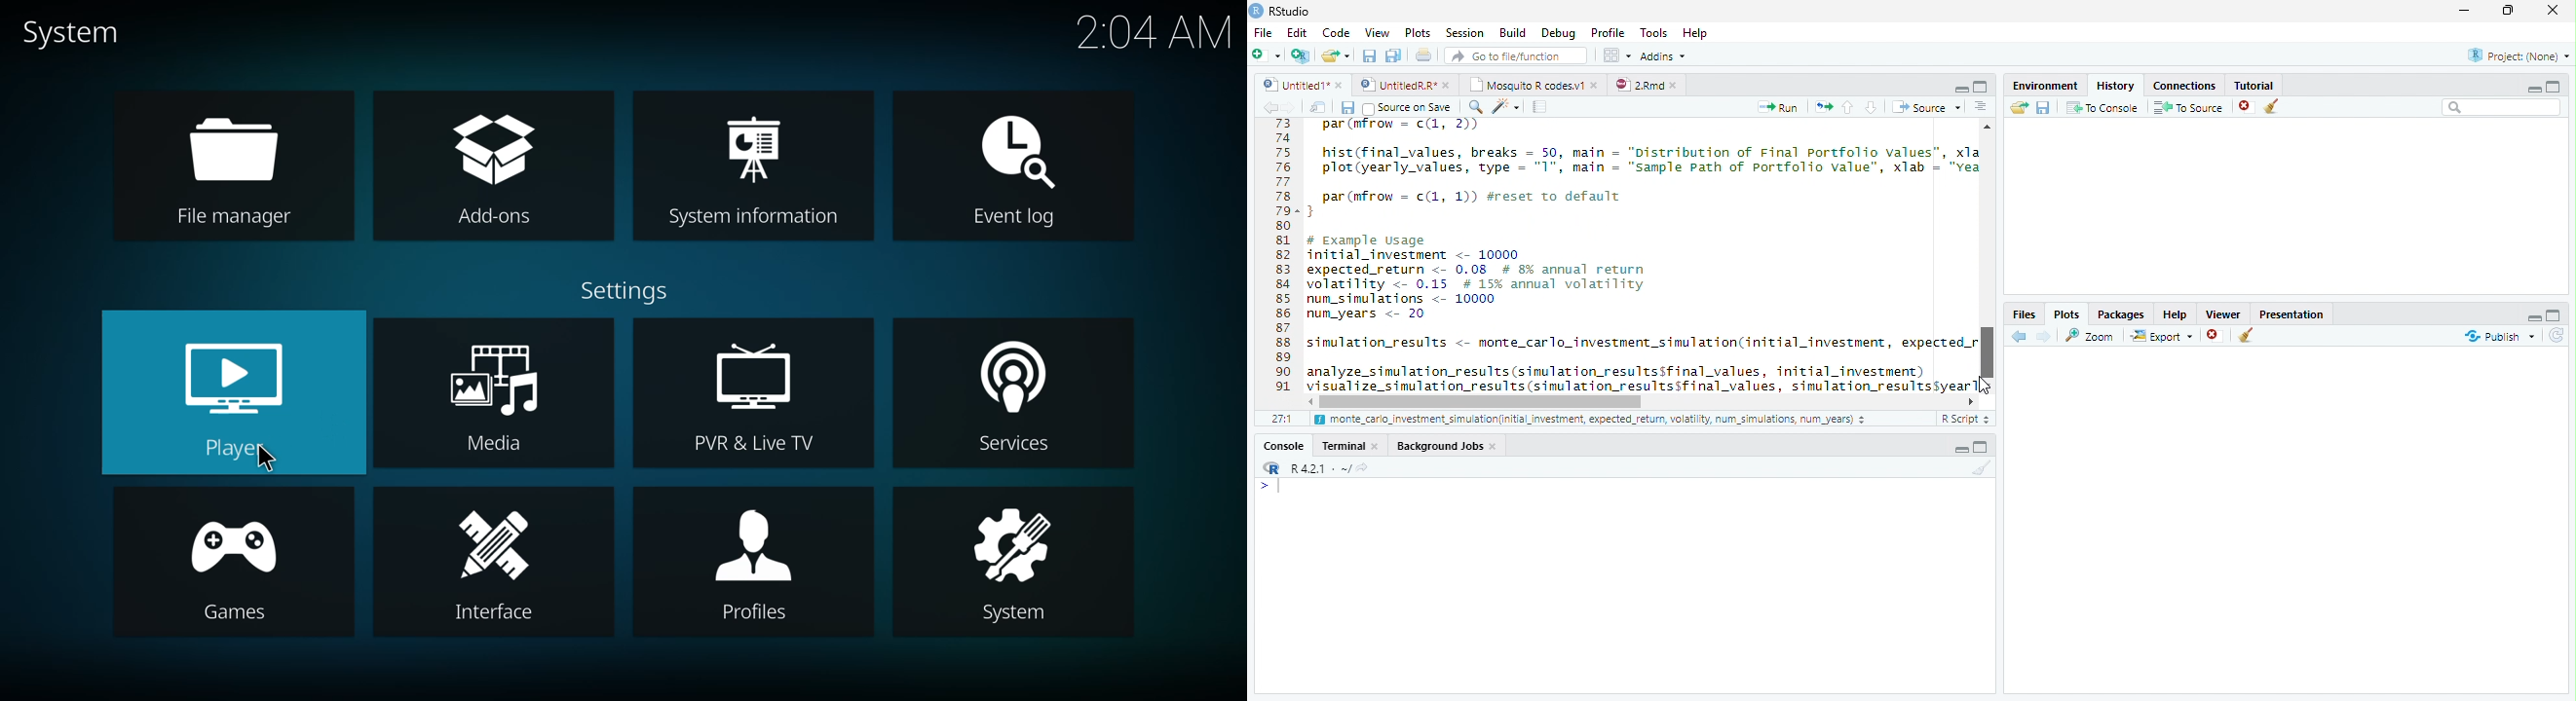  I want to click on Session, so click(1463, 32).